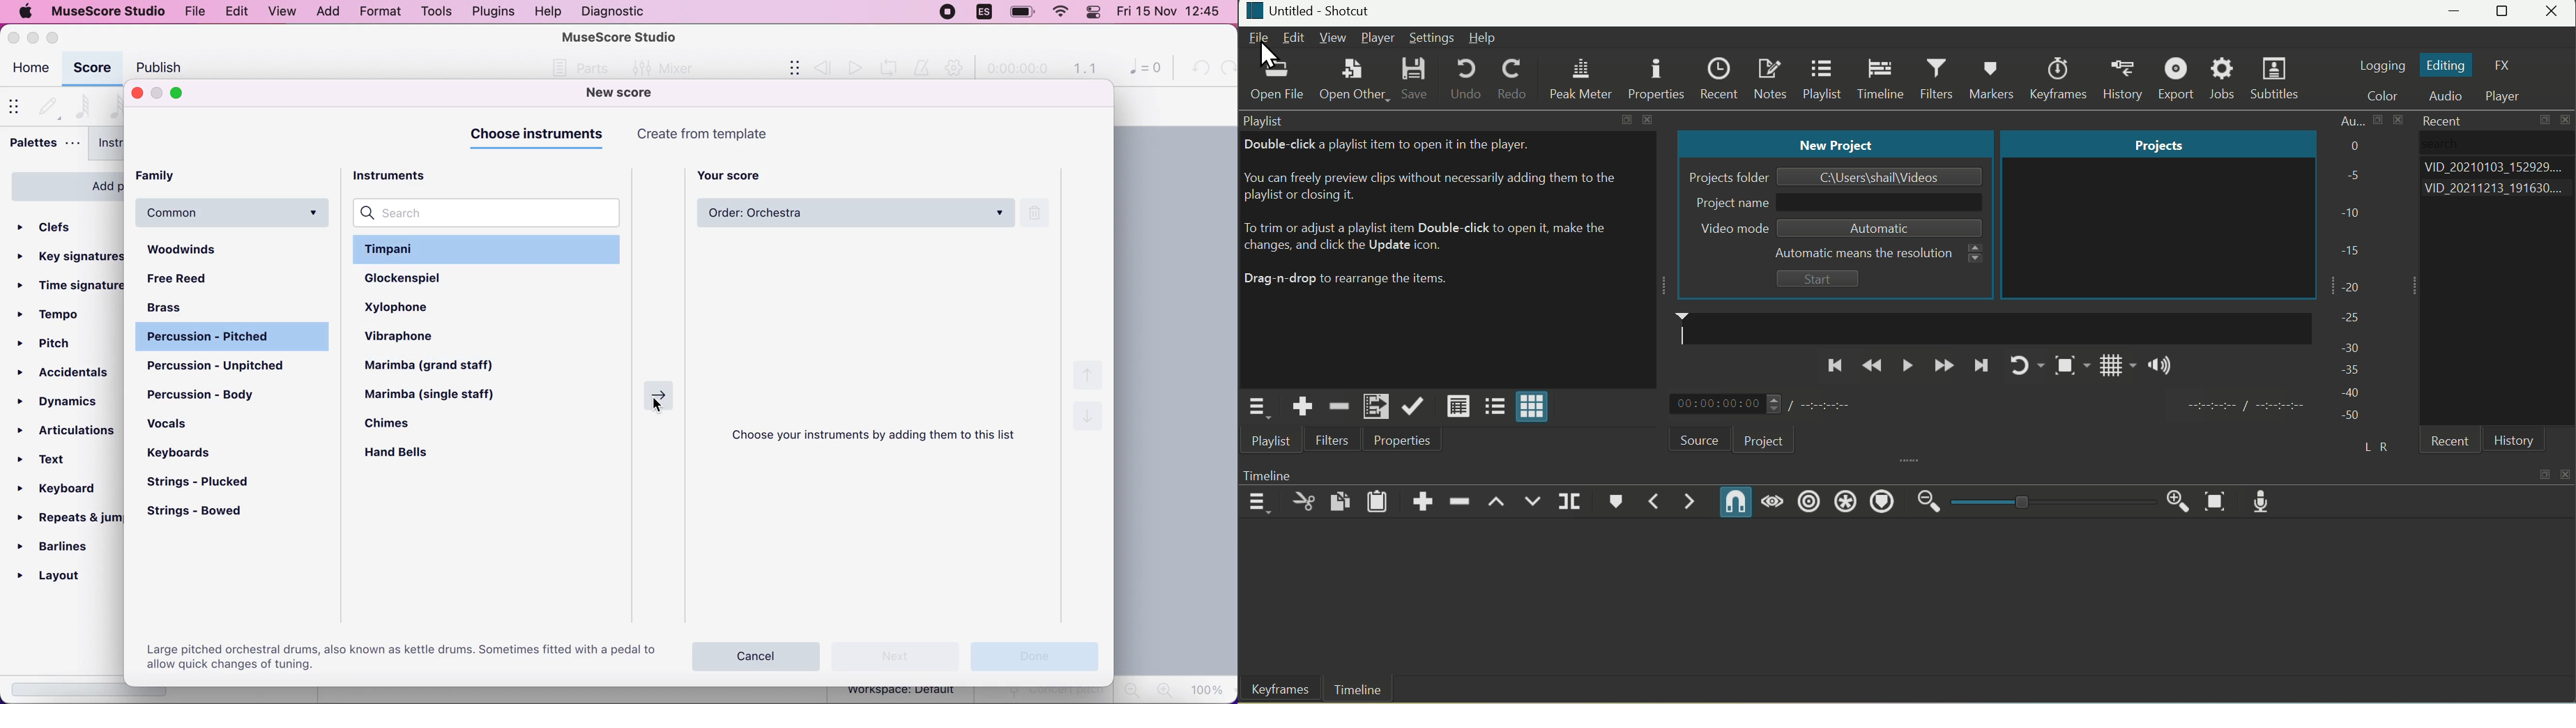 Image resolution: width=2576 pixels, height=728 pixels. What do you see at coordinates (210, 394) in the screenshot?
I see `percussion - body` at bounding box center [210, 394].